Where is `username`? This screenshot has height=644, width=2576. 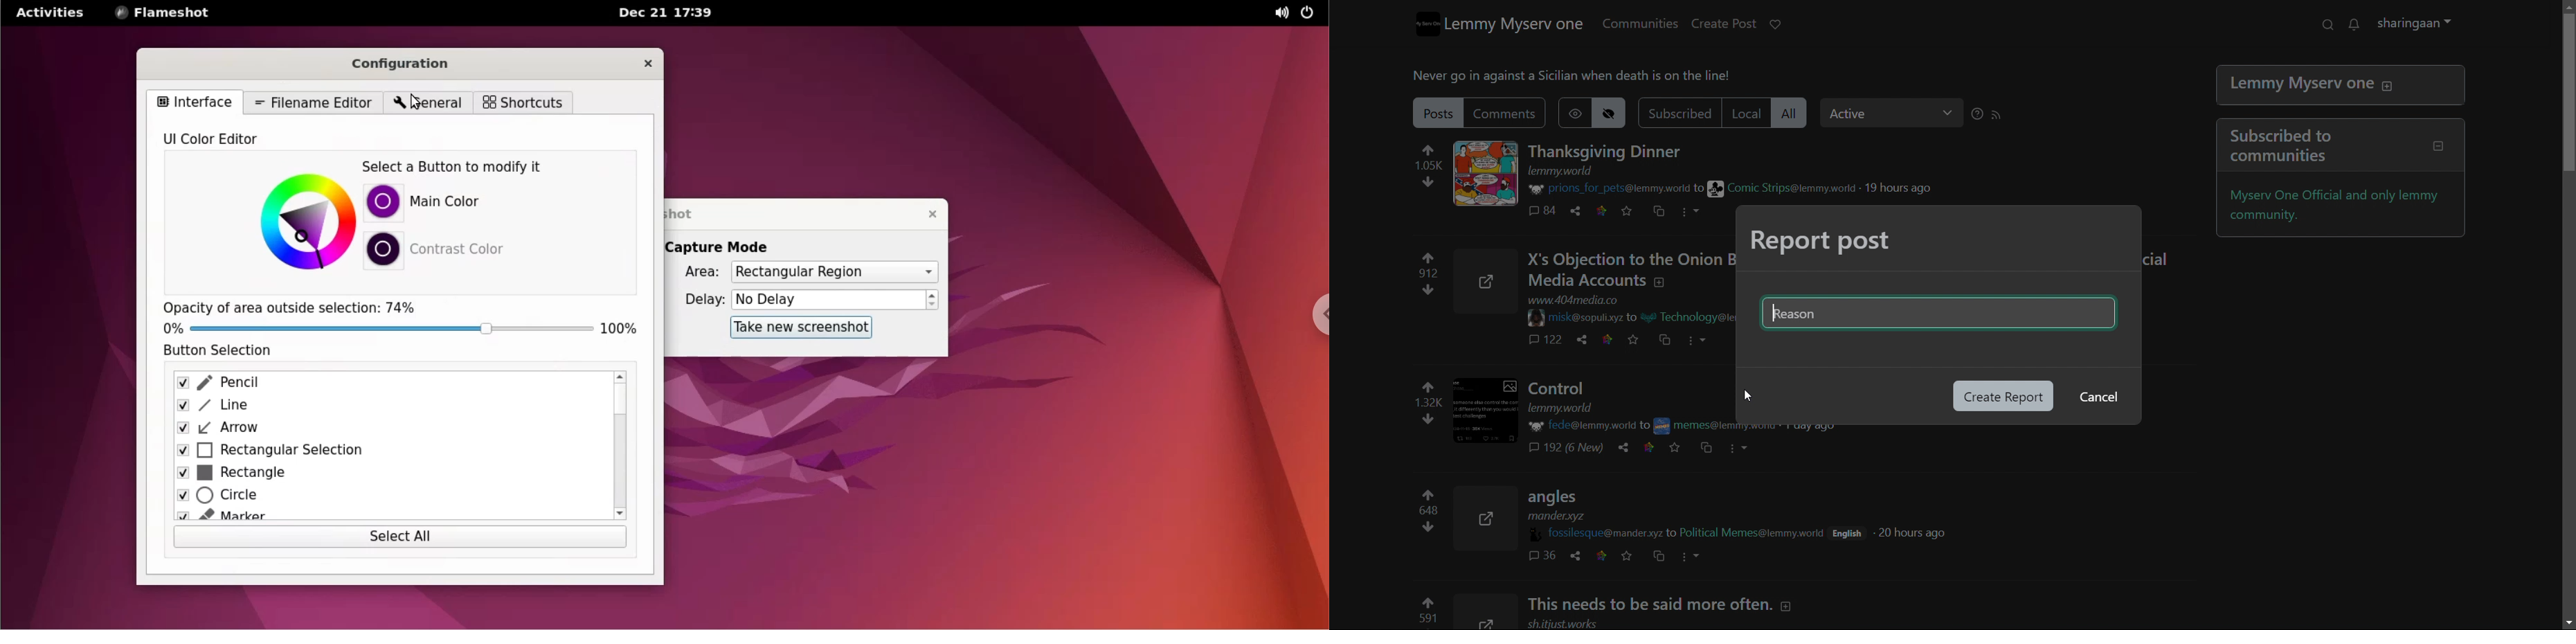 username is located at coordinates (1618, 190).